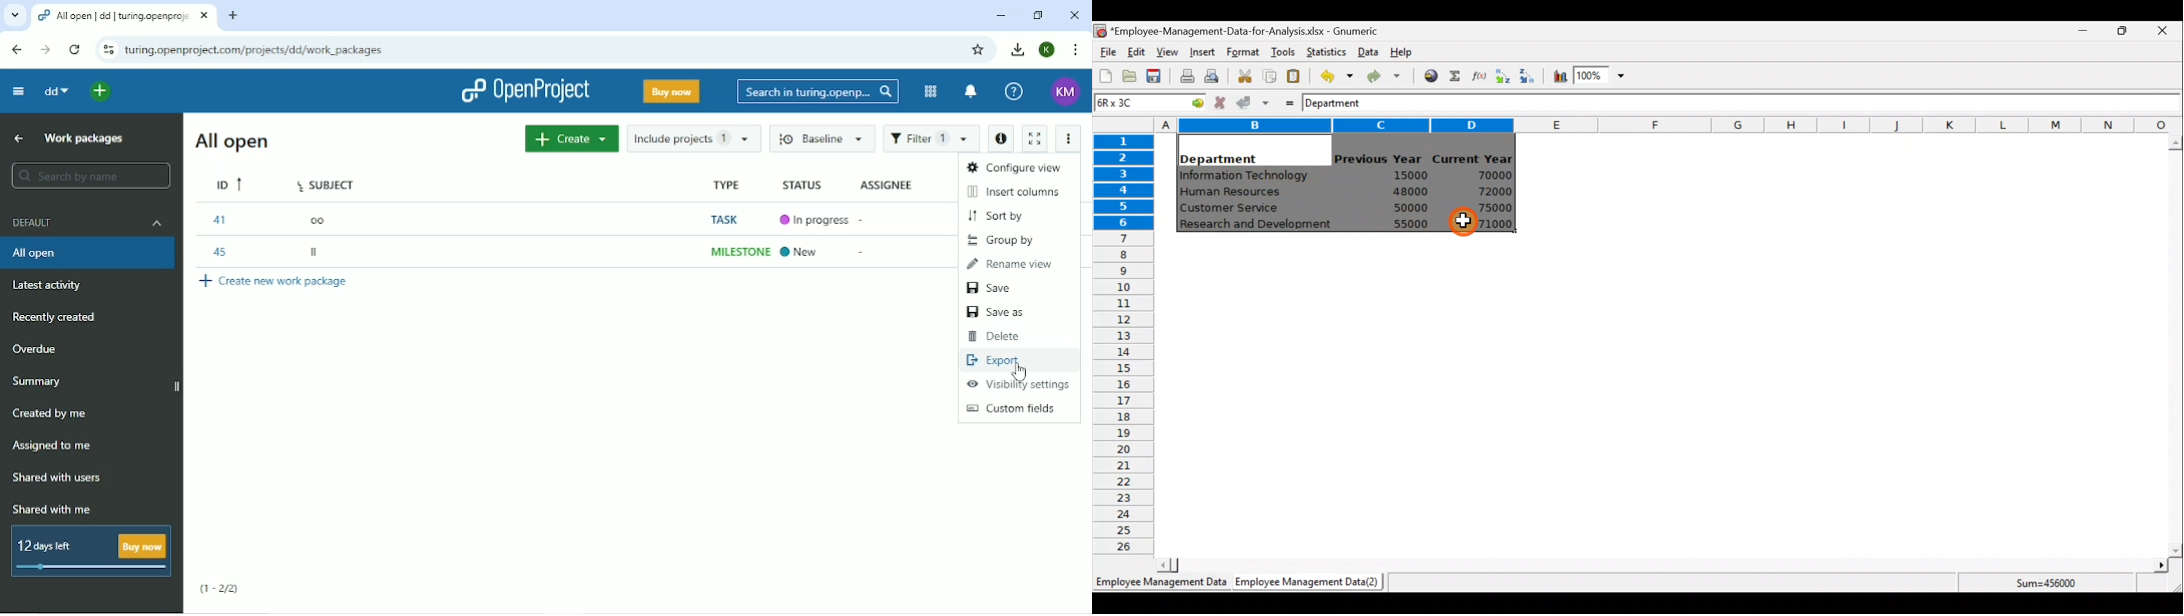  What do you see at coordinates (100, 91) in the screenshot?
I see `Open quick add menu` at bounding box center [100, 91].